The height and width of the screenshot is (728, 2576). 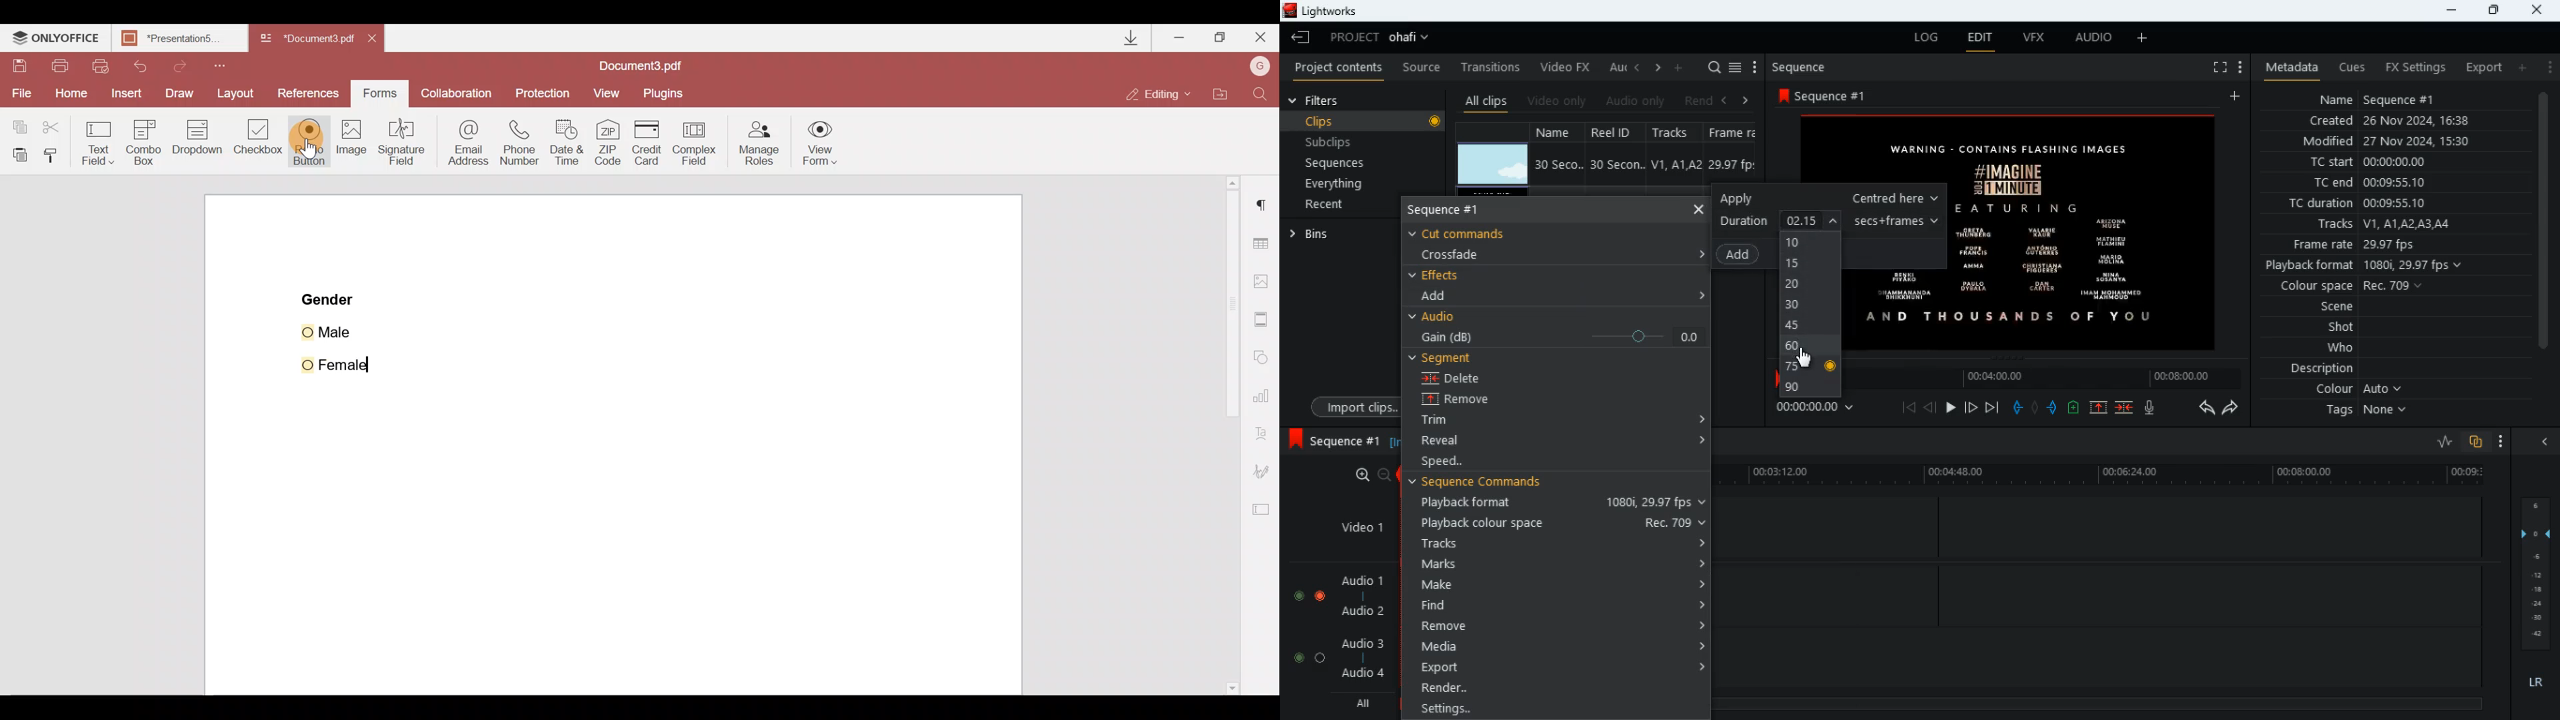 What do you see at coordinates (1680, 66) in the screenshot?
I see `add` at bounding box center [1680, 66].